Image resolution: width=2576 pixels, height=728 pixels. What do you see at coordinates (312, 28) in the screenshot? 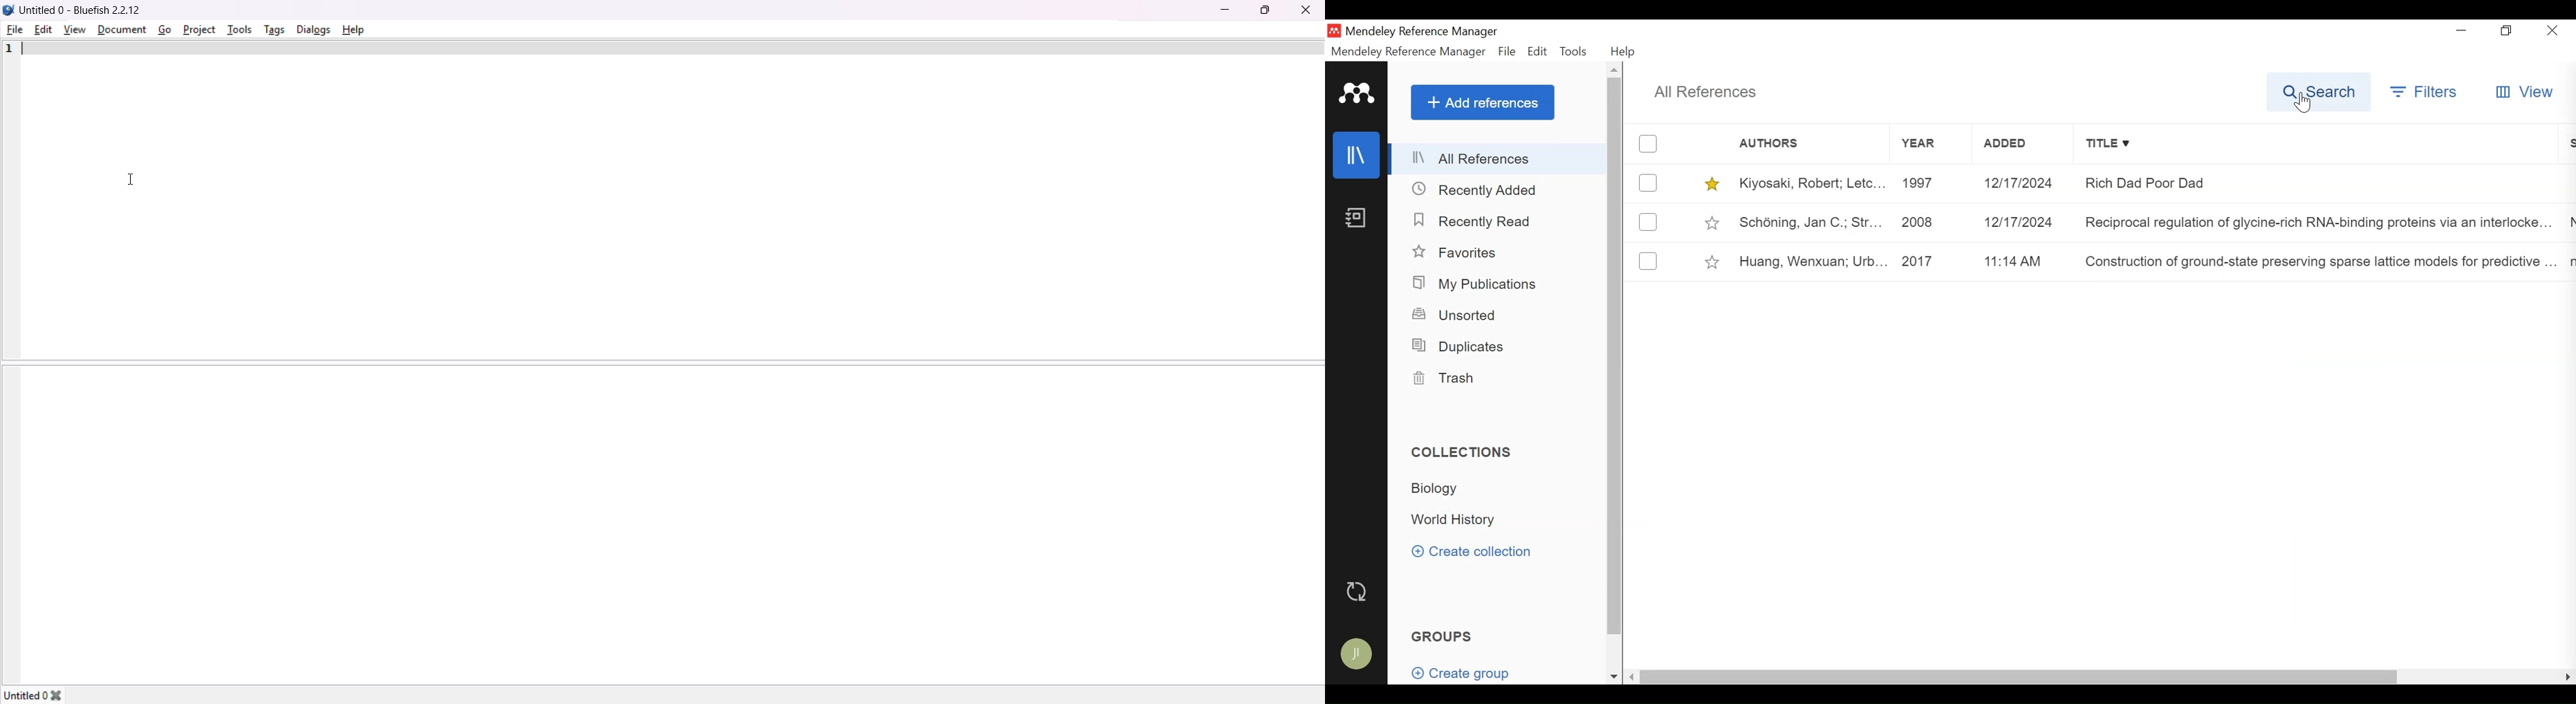
I see `dialog` at bounding box center [312, 28].